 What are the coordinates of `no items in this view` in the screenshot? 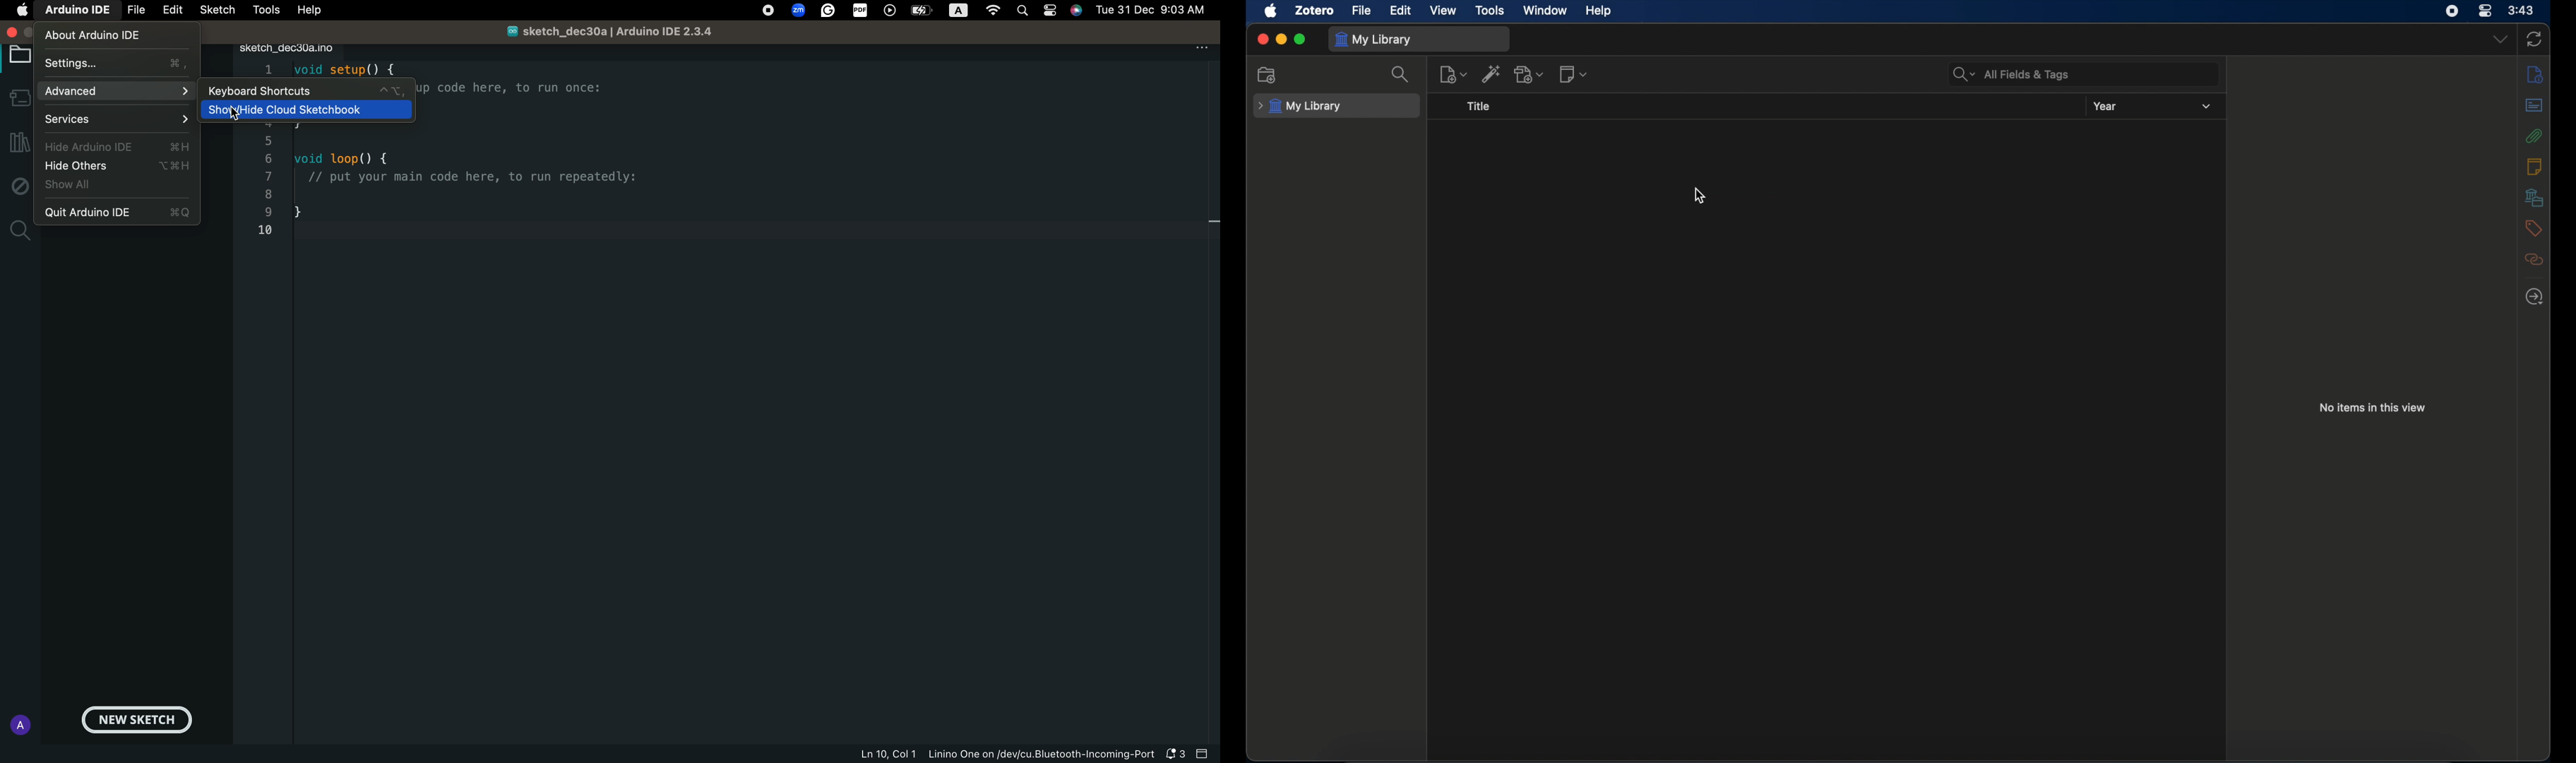 It's located at (2373, 407).